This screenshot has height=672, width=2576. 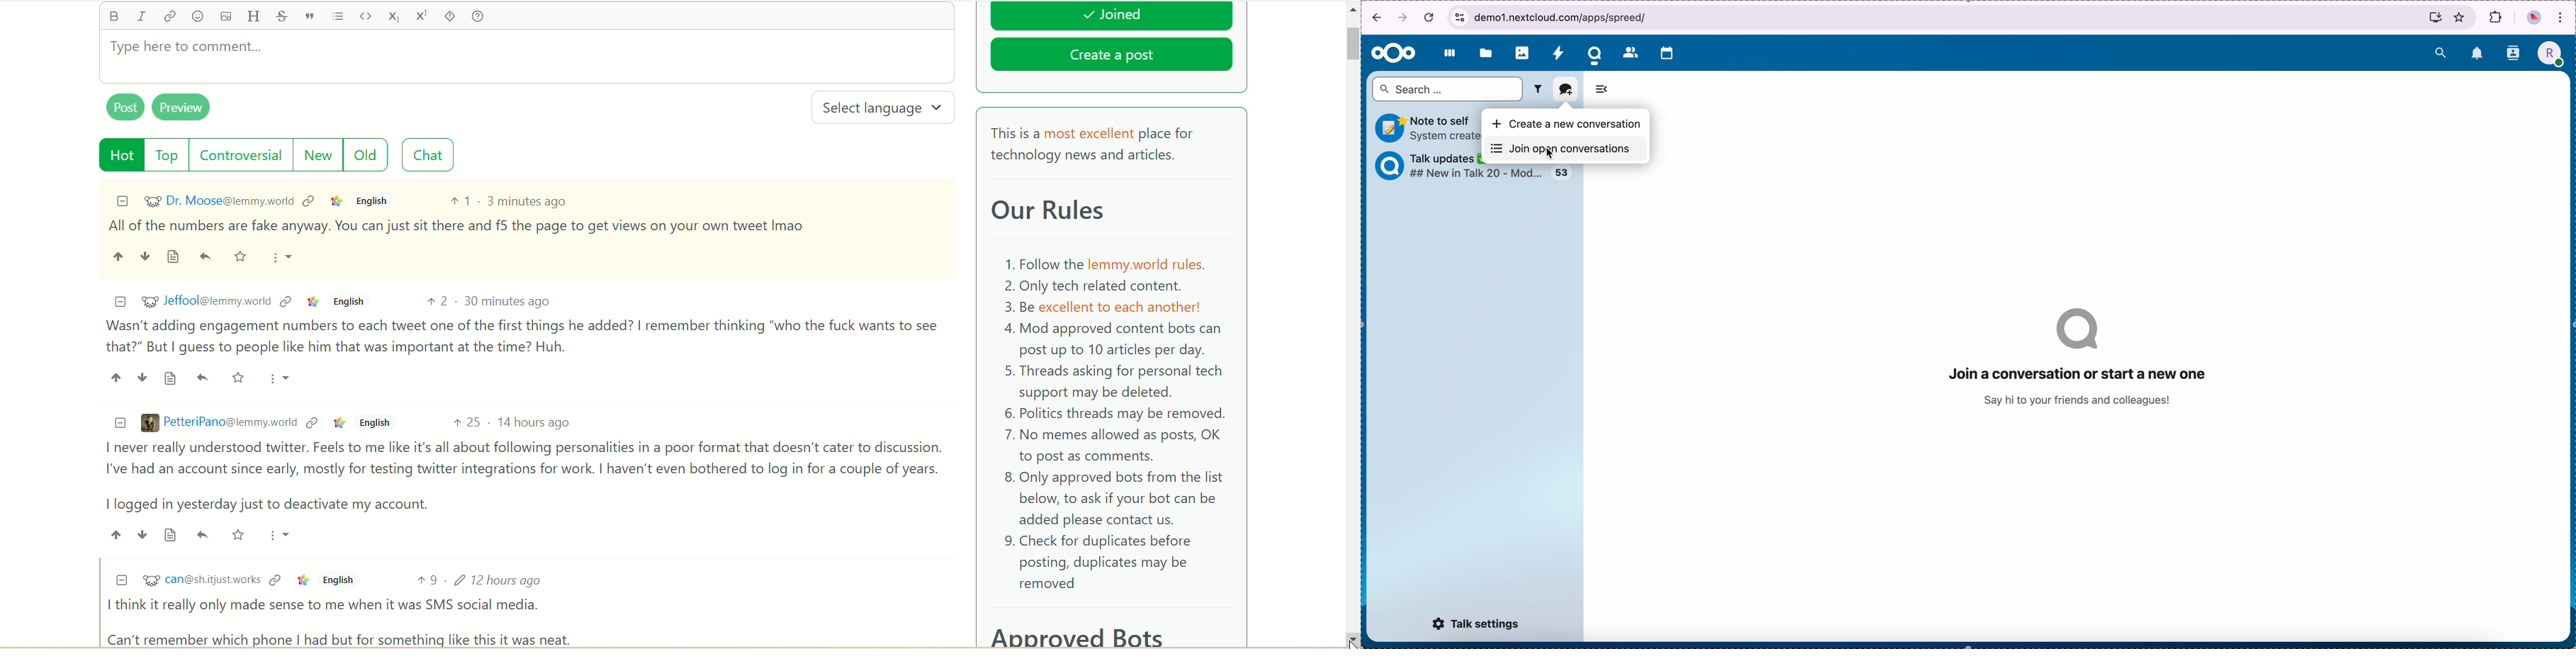 What do you see at coordinates (375, 201) in the screenshot?
I see `English` at bounding box center [375, 201].